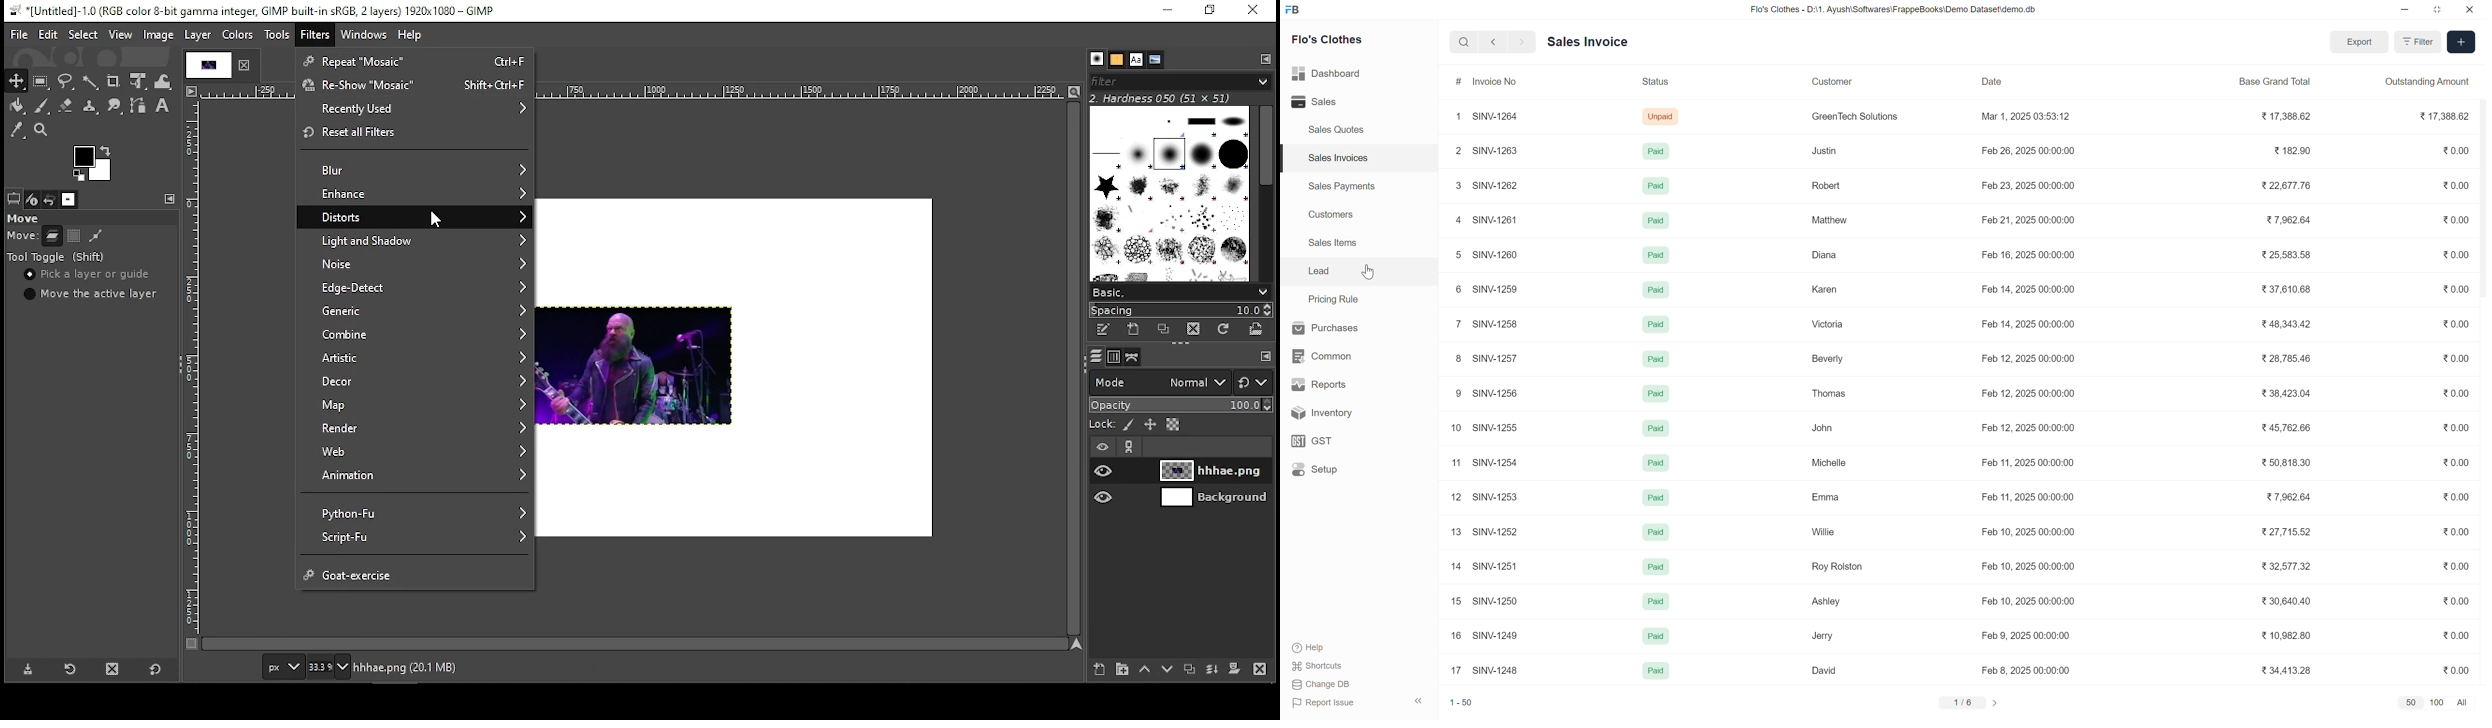 This screenshot has width=2492, height=728. I want to click on 100, so click(2438, 701).